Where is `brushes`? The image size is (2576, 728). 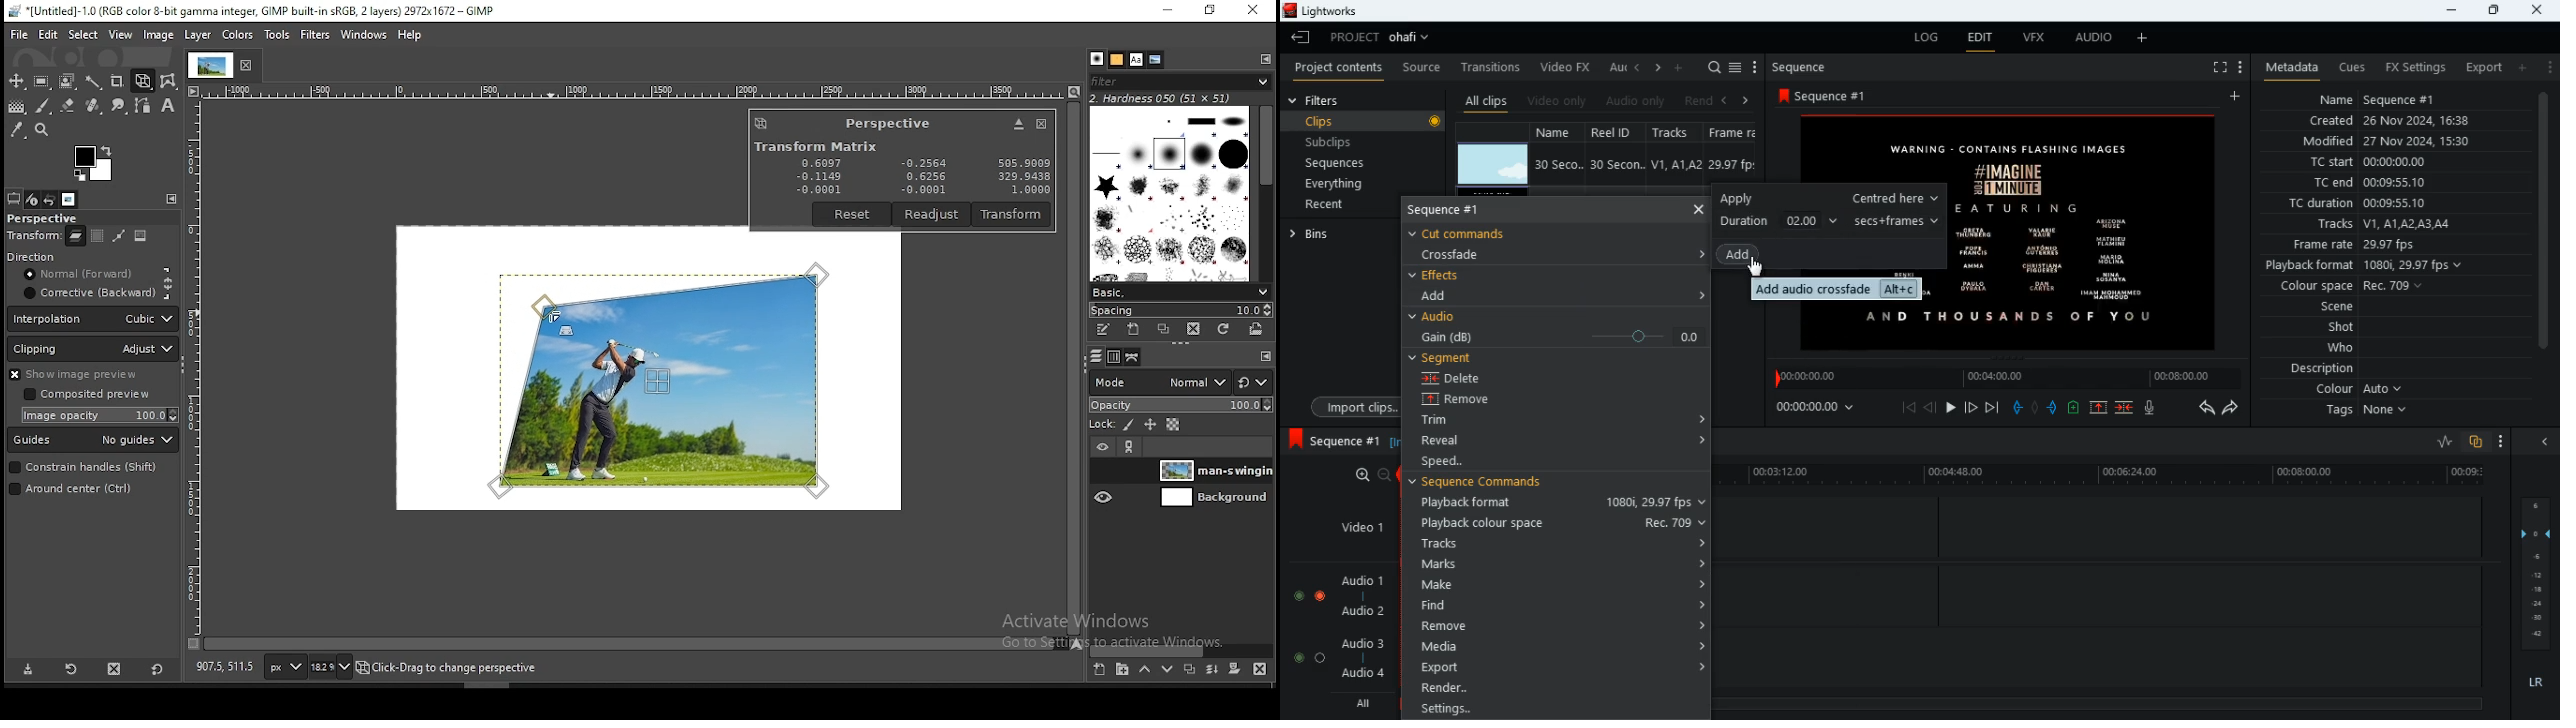 brushes is located at coordinates (1095, 59).